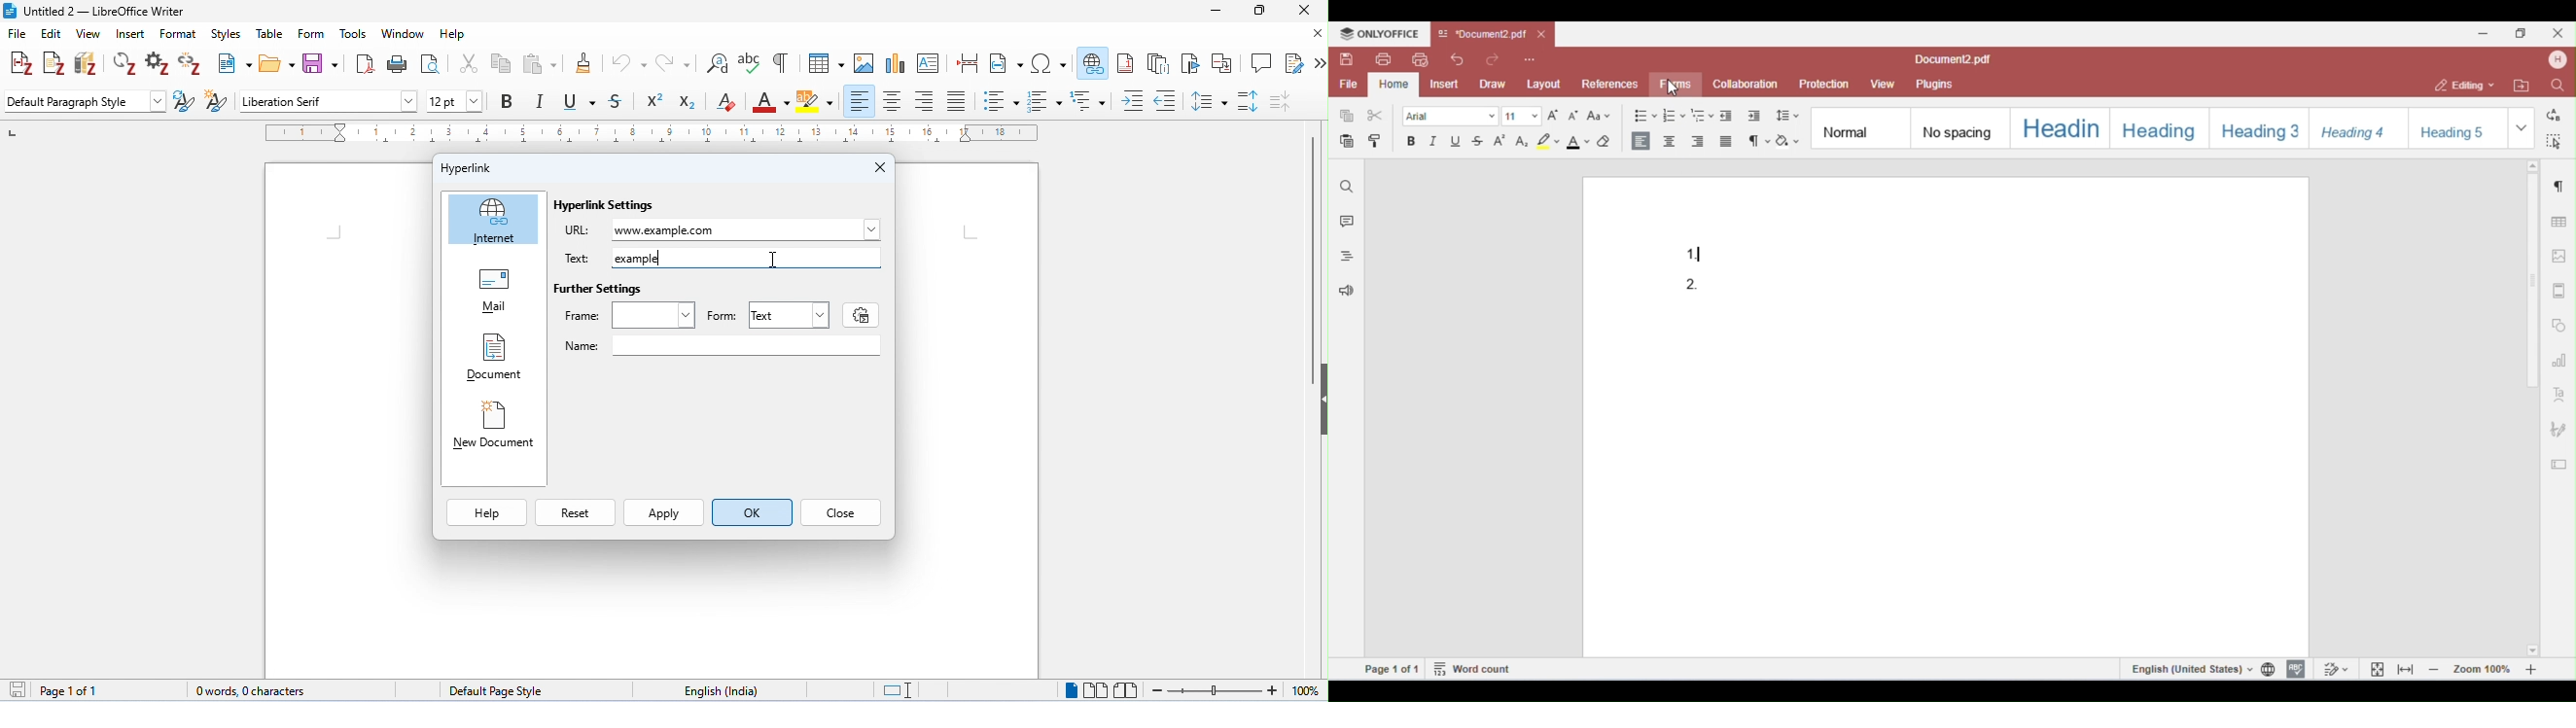  Describe the element at coordinates (1003, 102) in the screenshot. I see `bulleted style` at that location.